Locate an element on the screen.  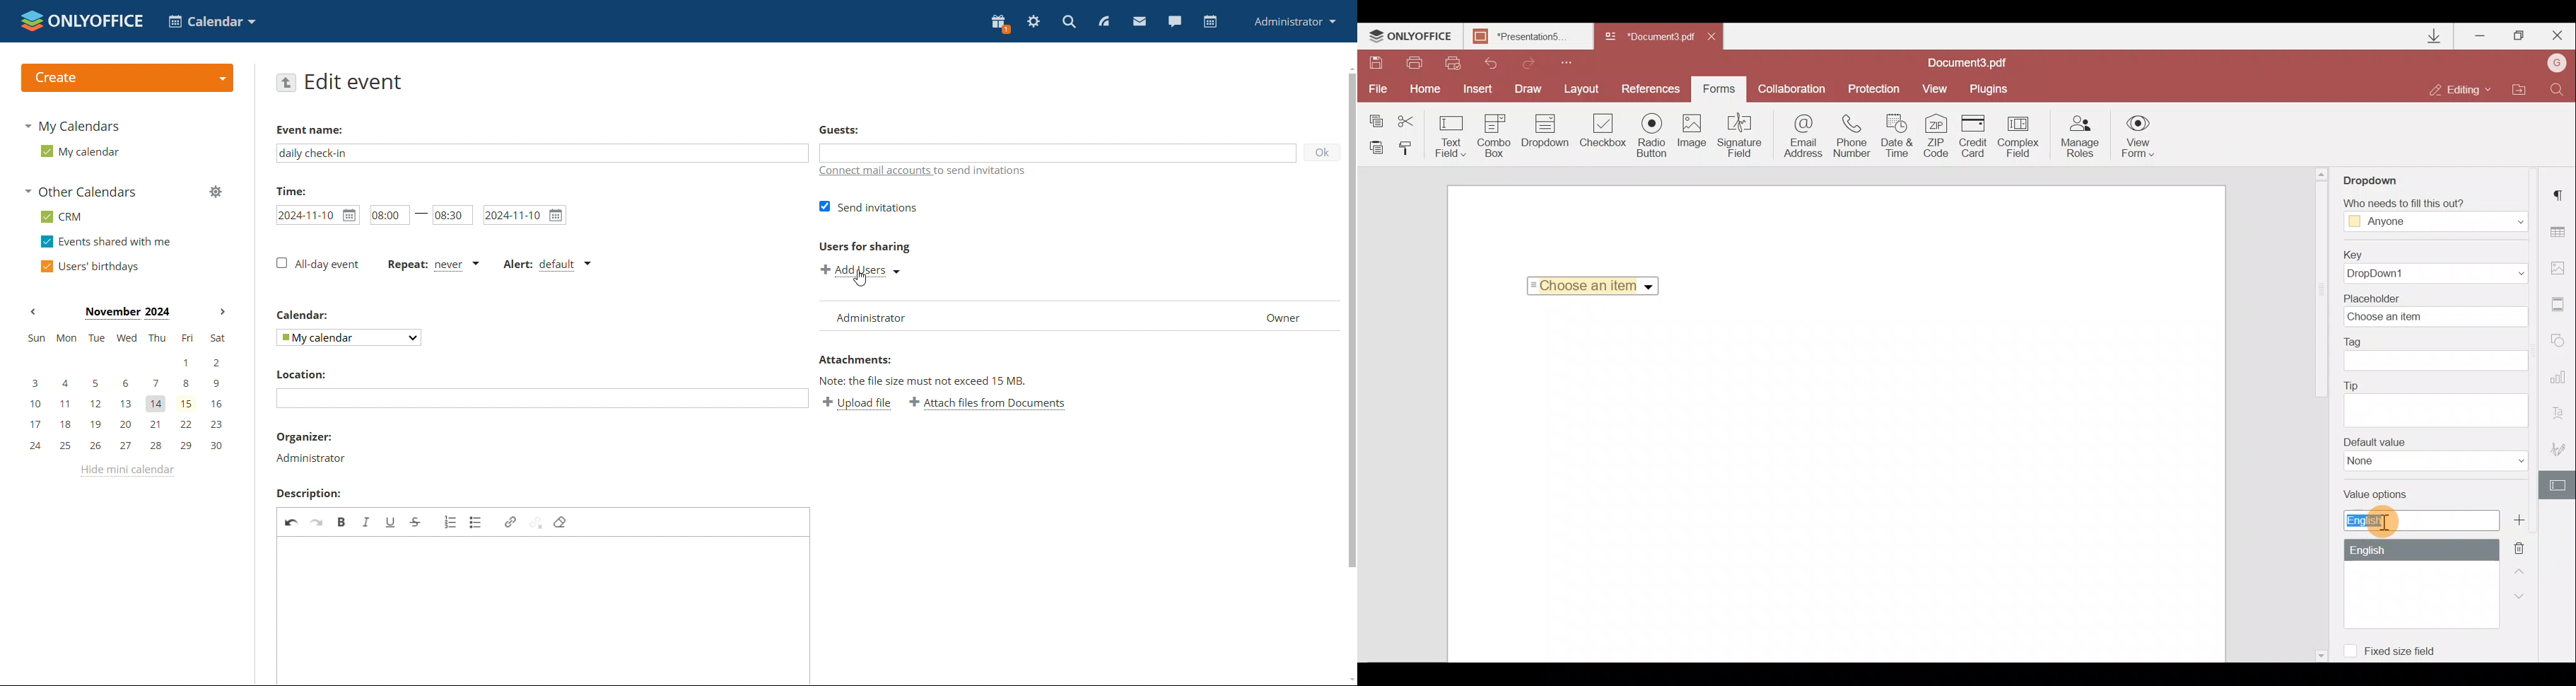
Tag is located at coordinates (2437, 354).